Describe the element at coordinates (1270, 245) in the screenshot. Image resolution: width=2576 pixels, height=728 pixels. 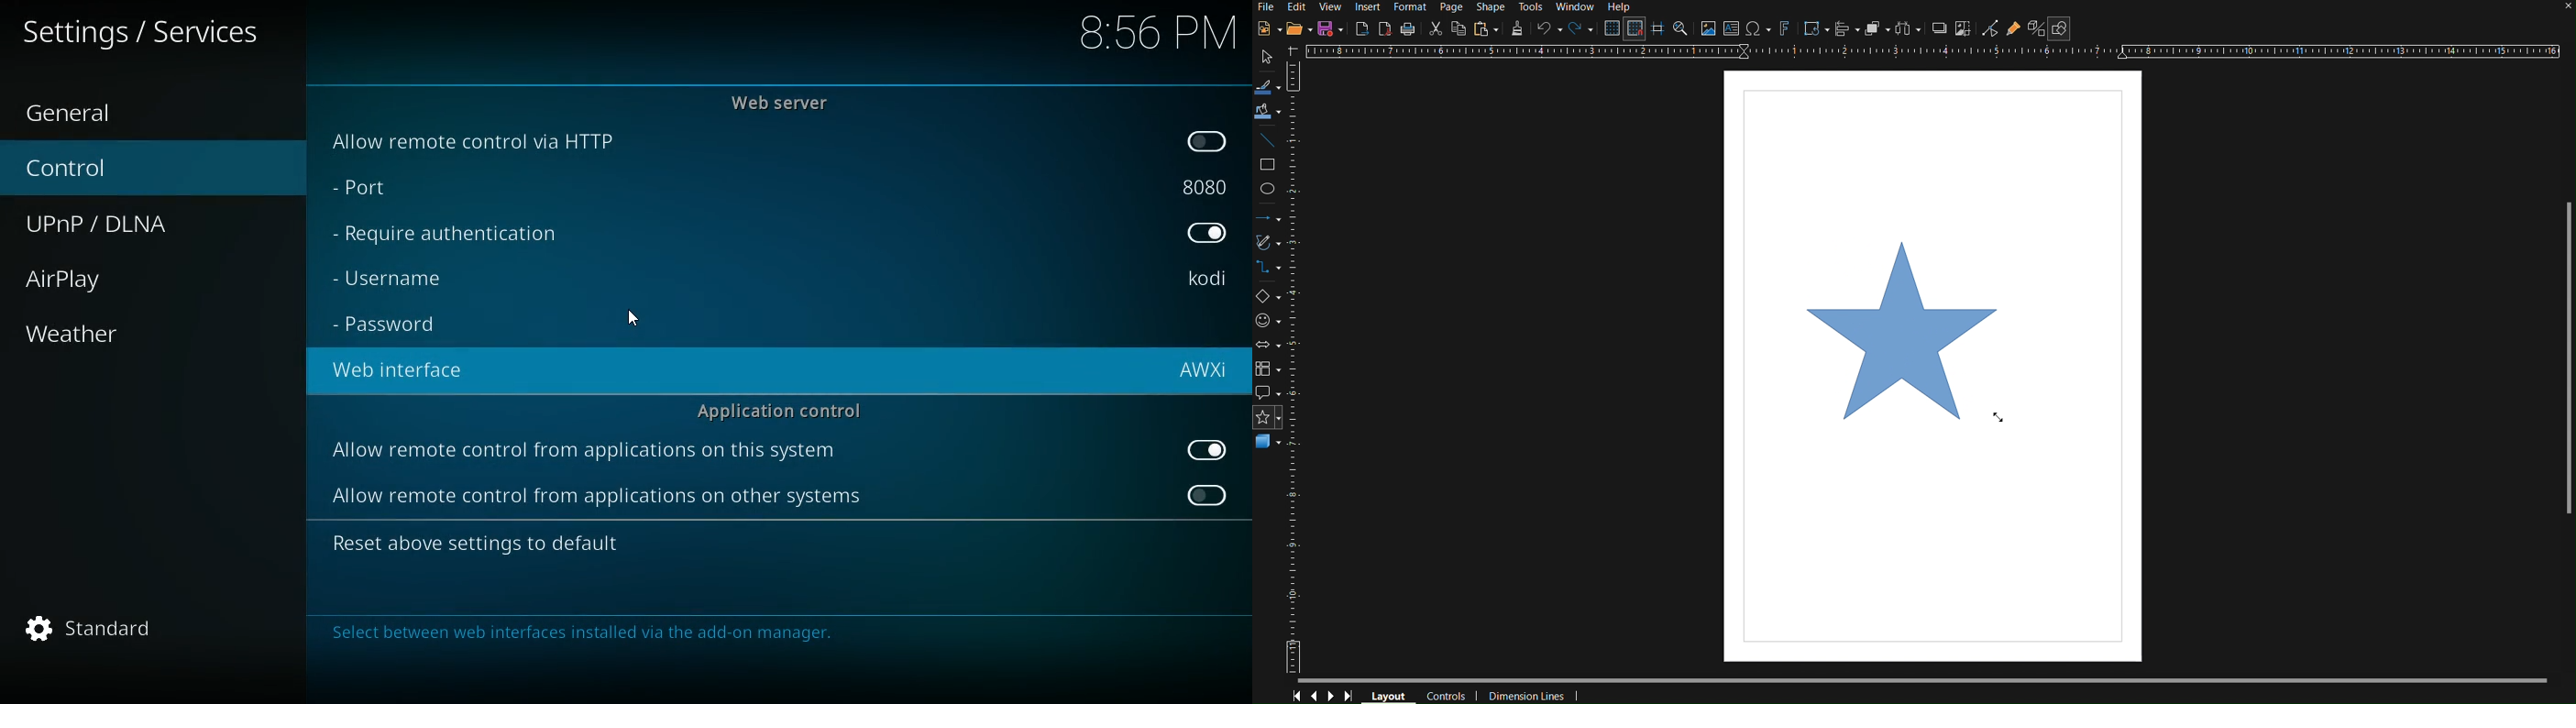
I see `Vectors` at that location.